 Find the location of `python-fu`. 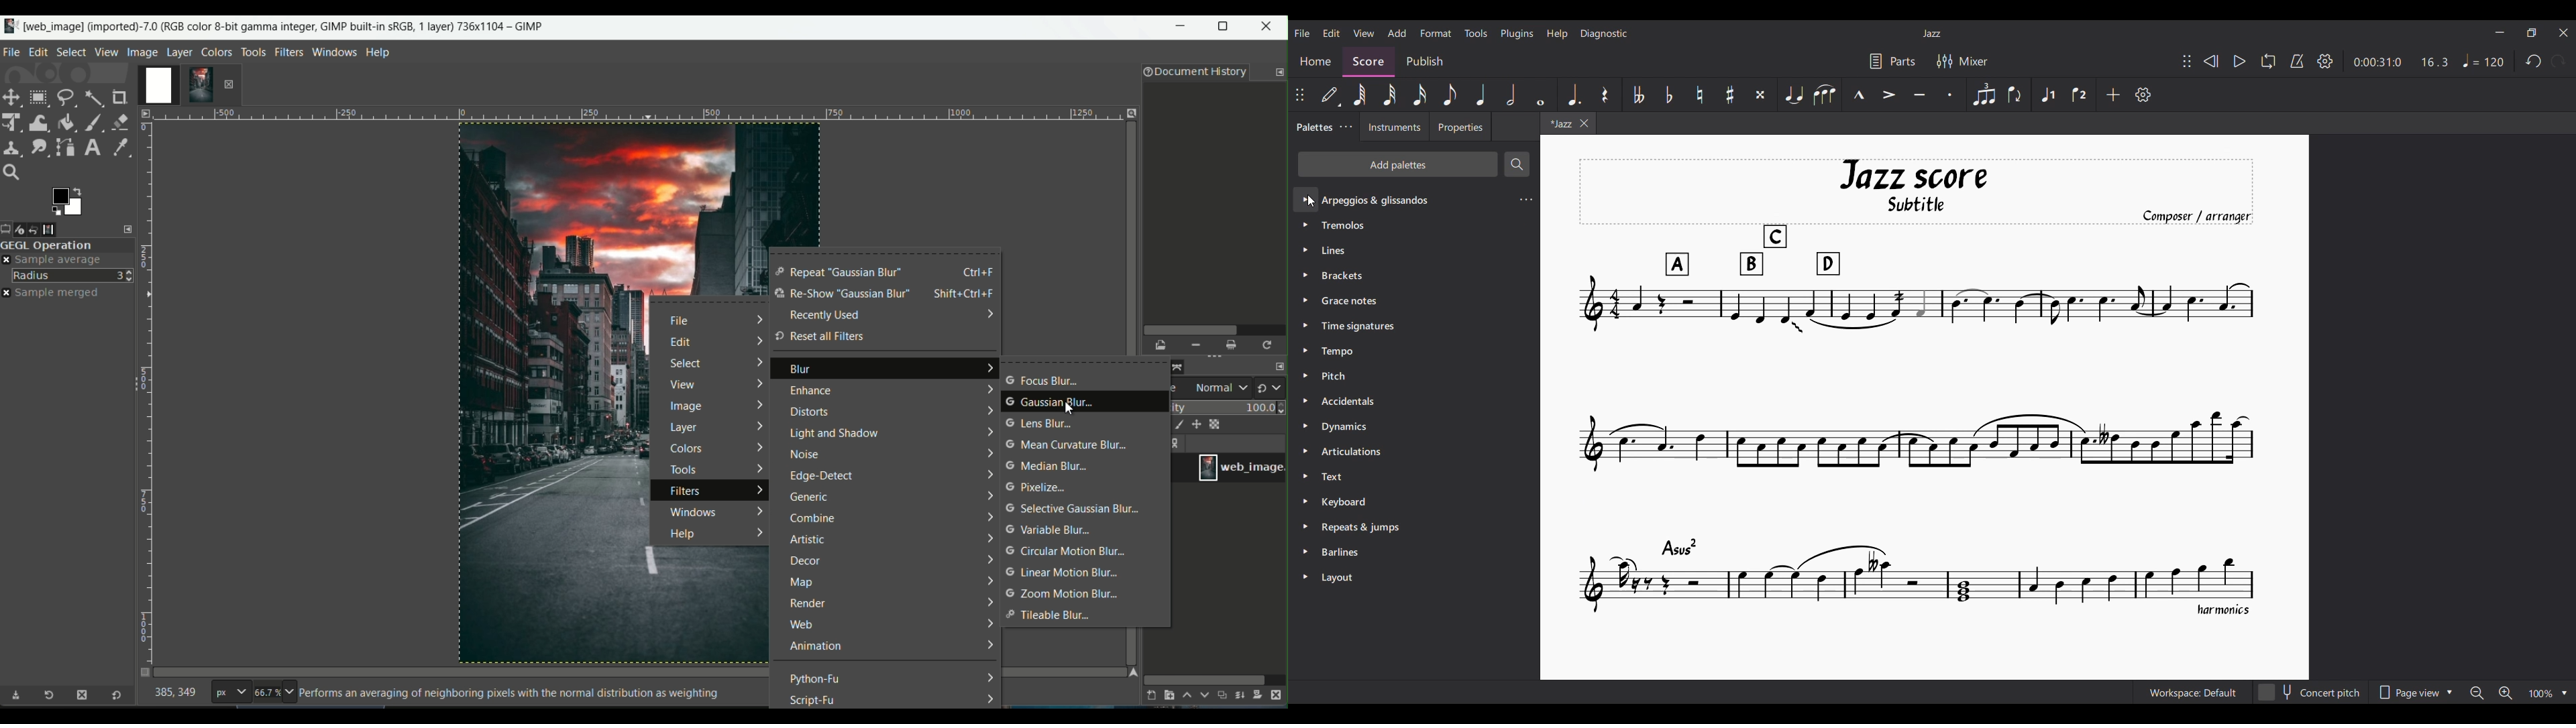

python-fu is located at coordinates (816, 678).